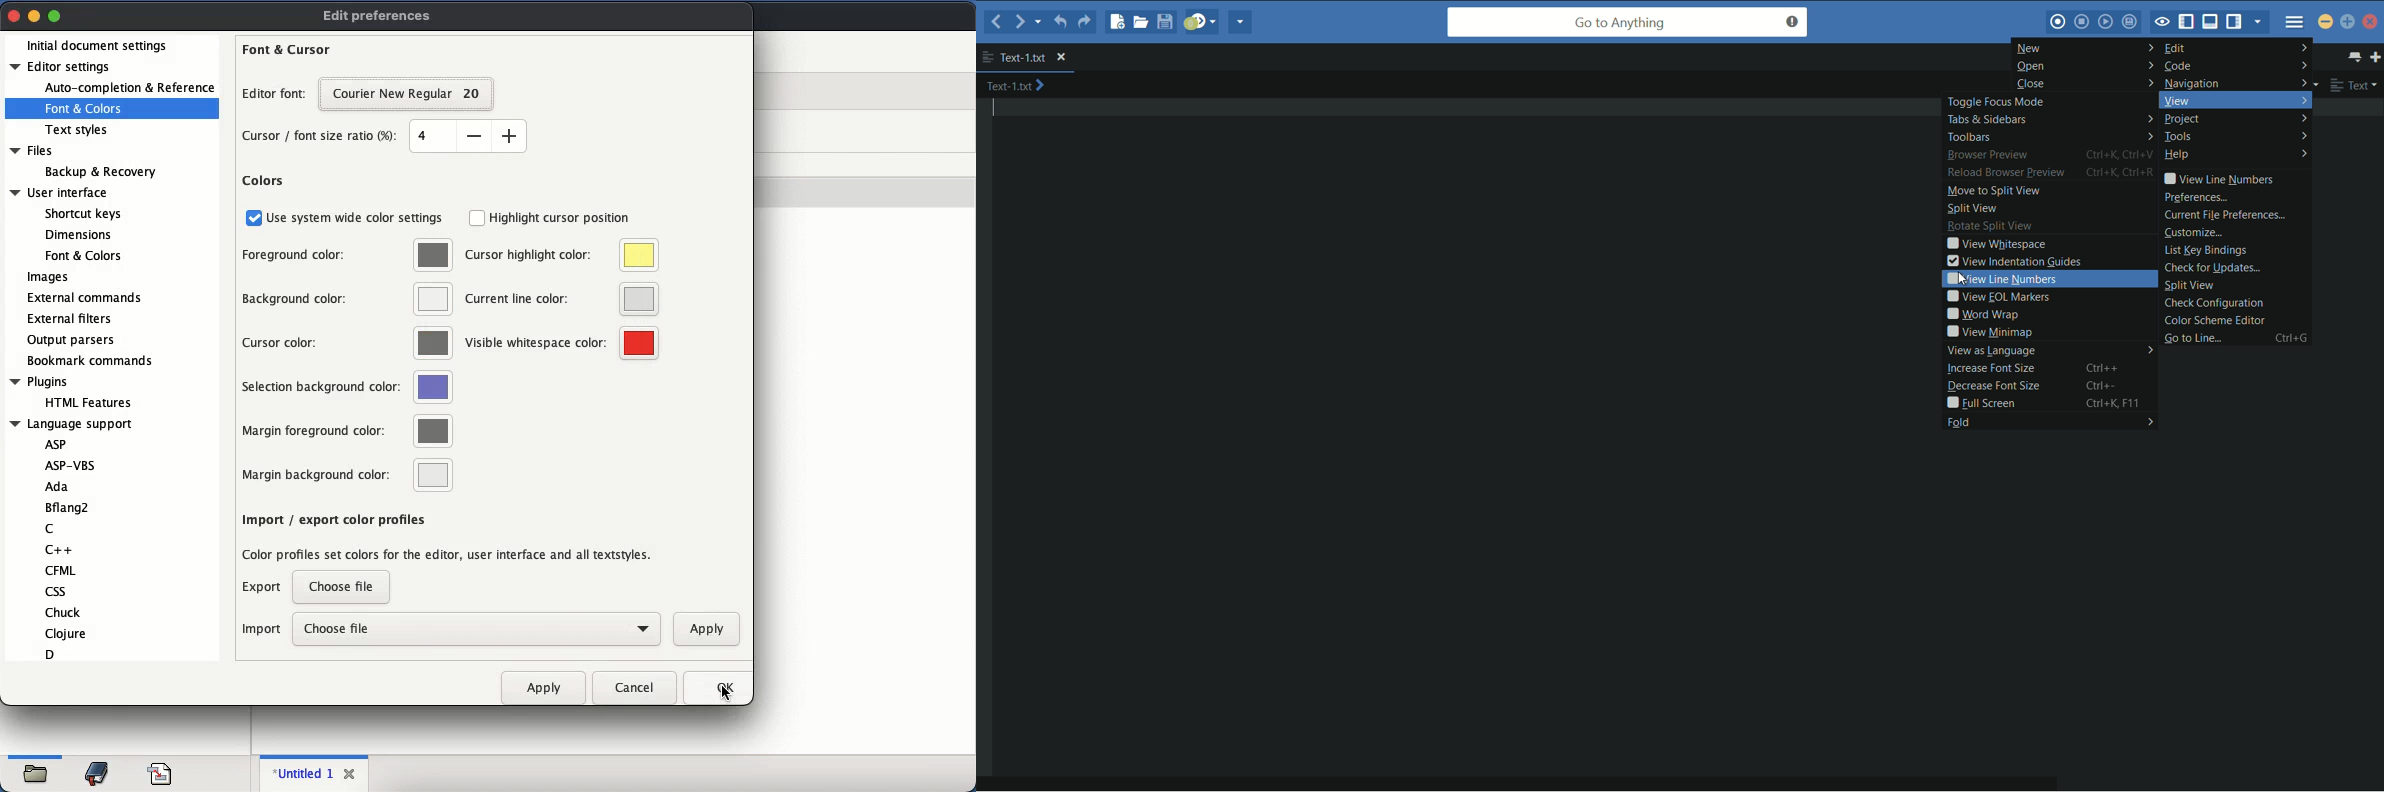 The width and height of the screenshot is (2408, 812). Describe the element at coordinates (2049, 120) in the screenshot. I see `tabs and sidebars` at that location.